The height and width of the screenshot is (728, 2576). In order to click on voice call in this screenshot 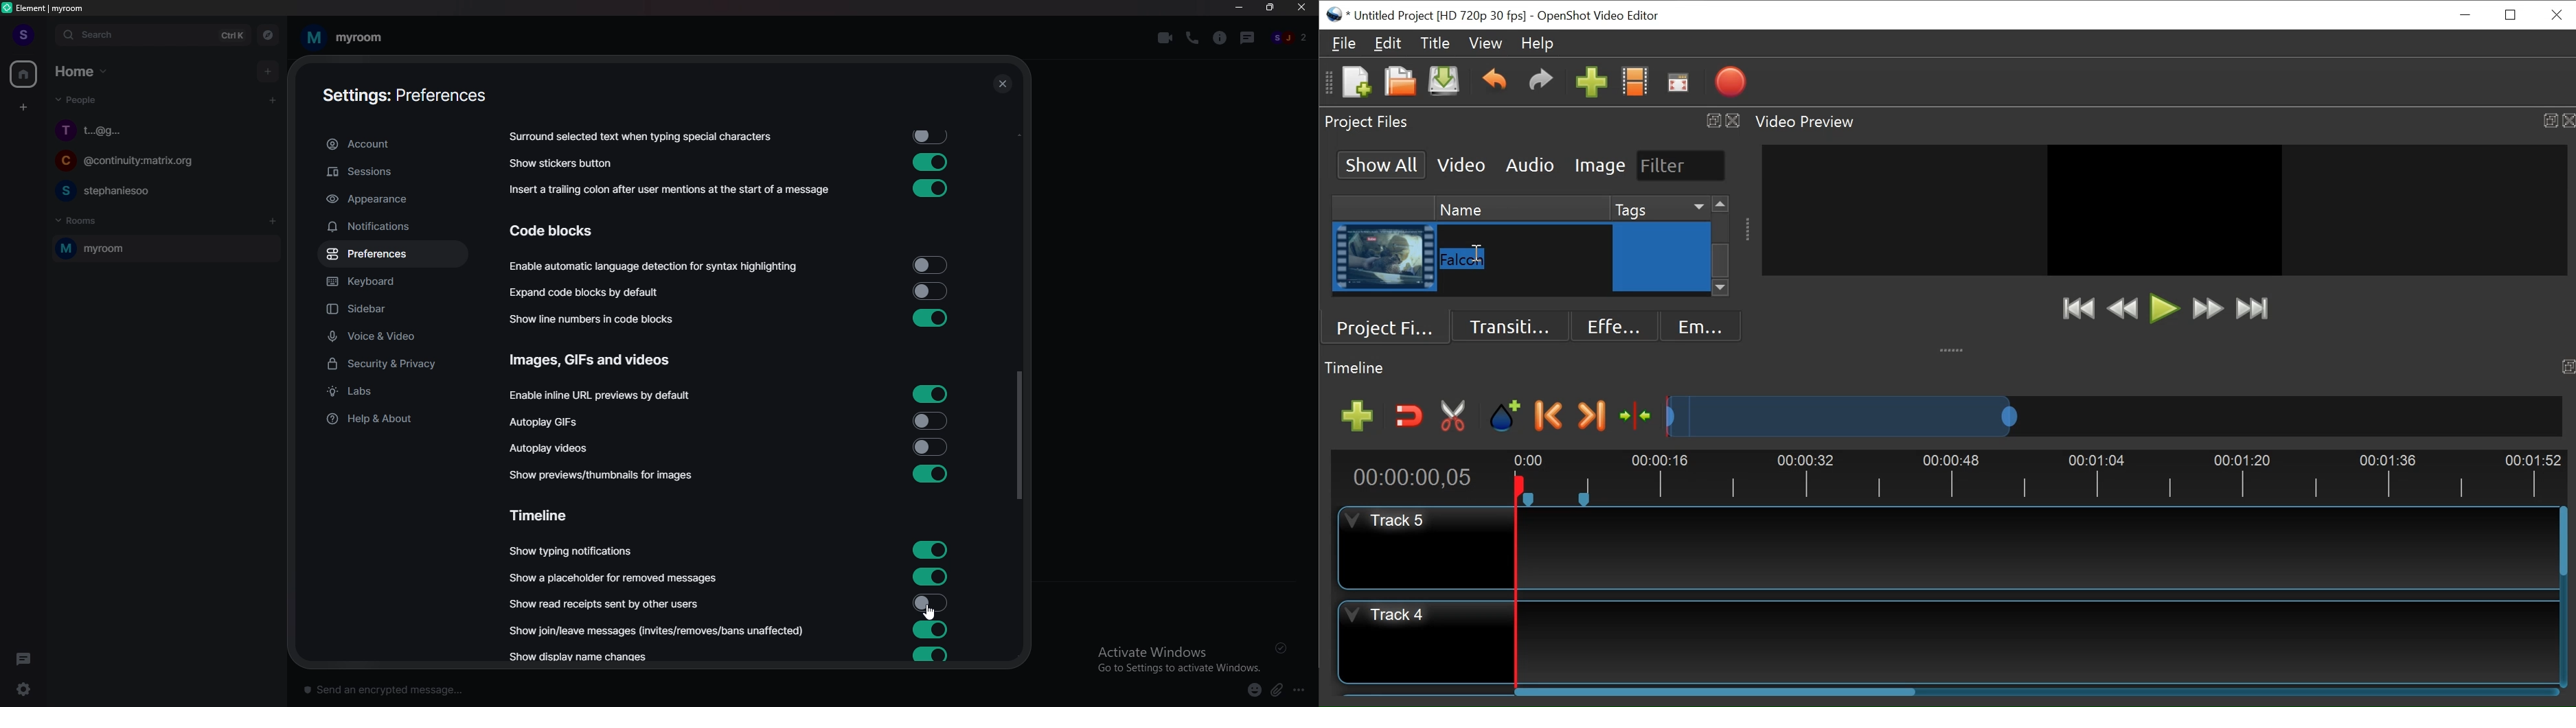, I will do `click(1192, 37)`.